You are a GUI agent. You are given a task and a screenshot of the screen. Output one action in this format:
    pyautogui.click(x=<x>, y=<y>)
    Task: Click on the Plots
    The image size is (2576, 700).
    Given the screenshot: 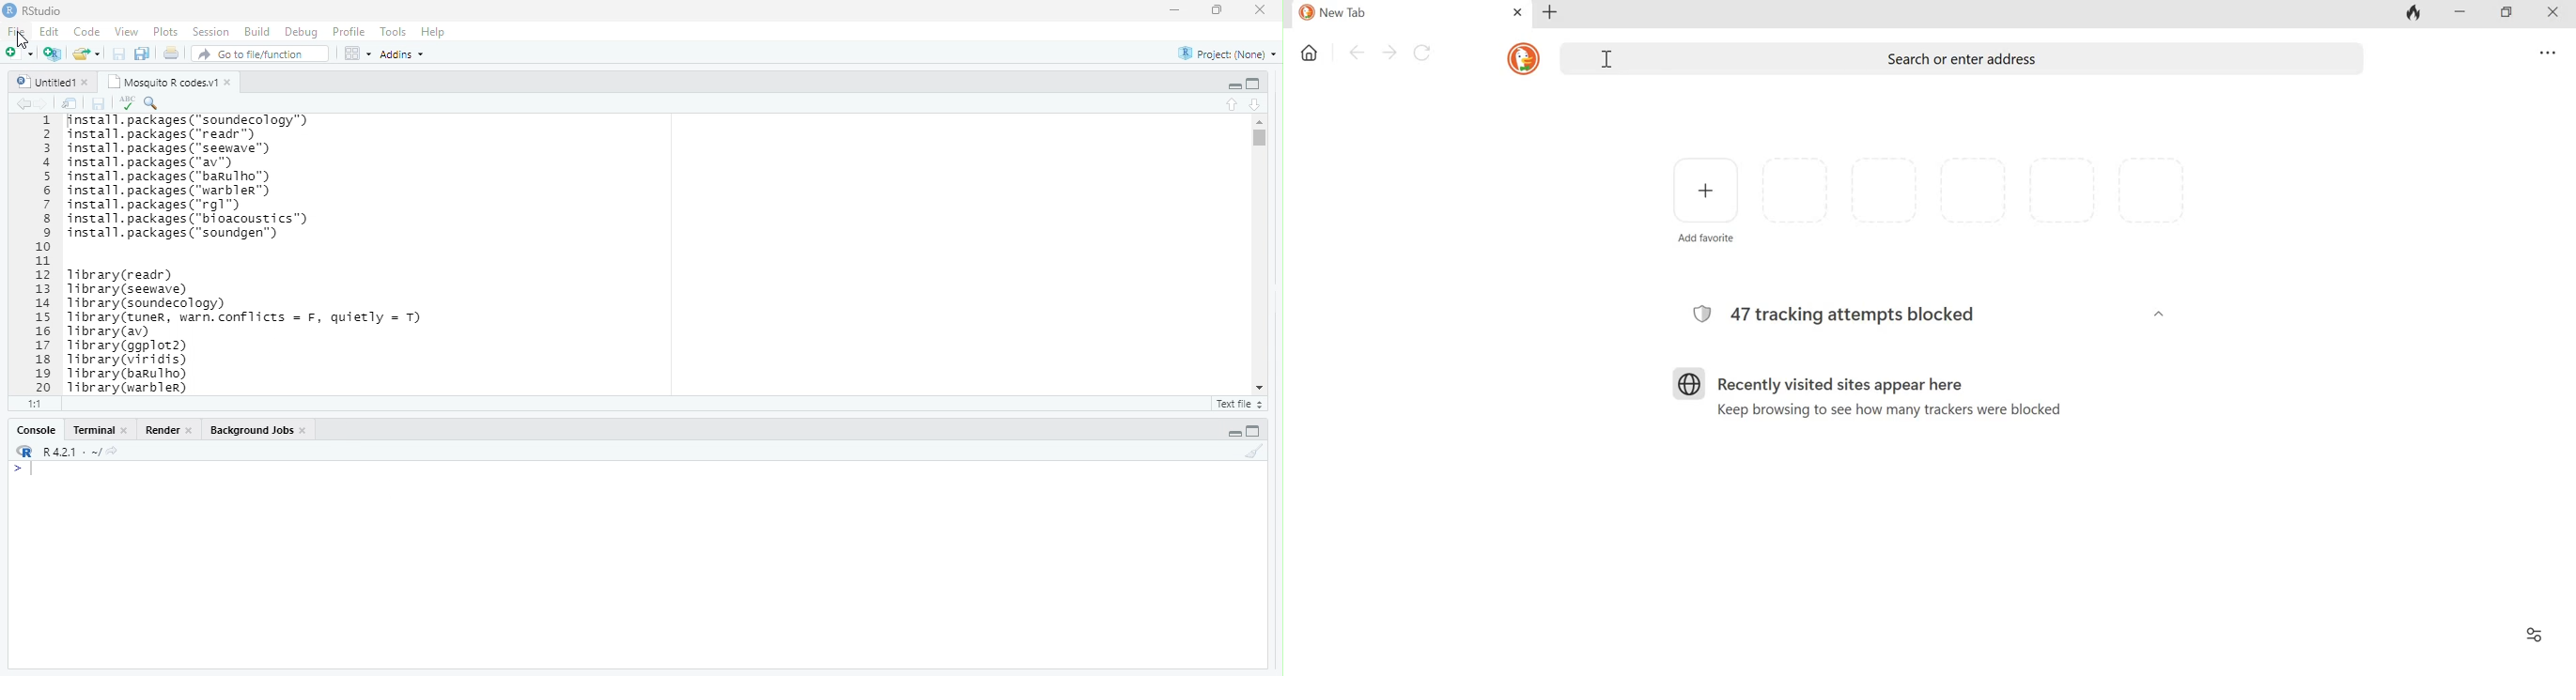 What is the action you would take?
    pyautogui.click(x=167, y=33)
    